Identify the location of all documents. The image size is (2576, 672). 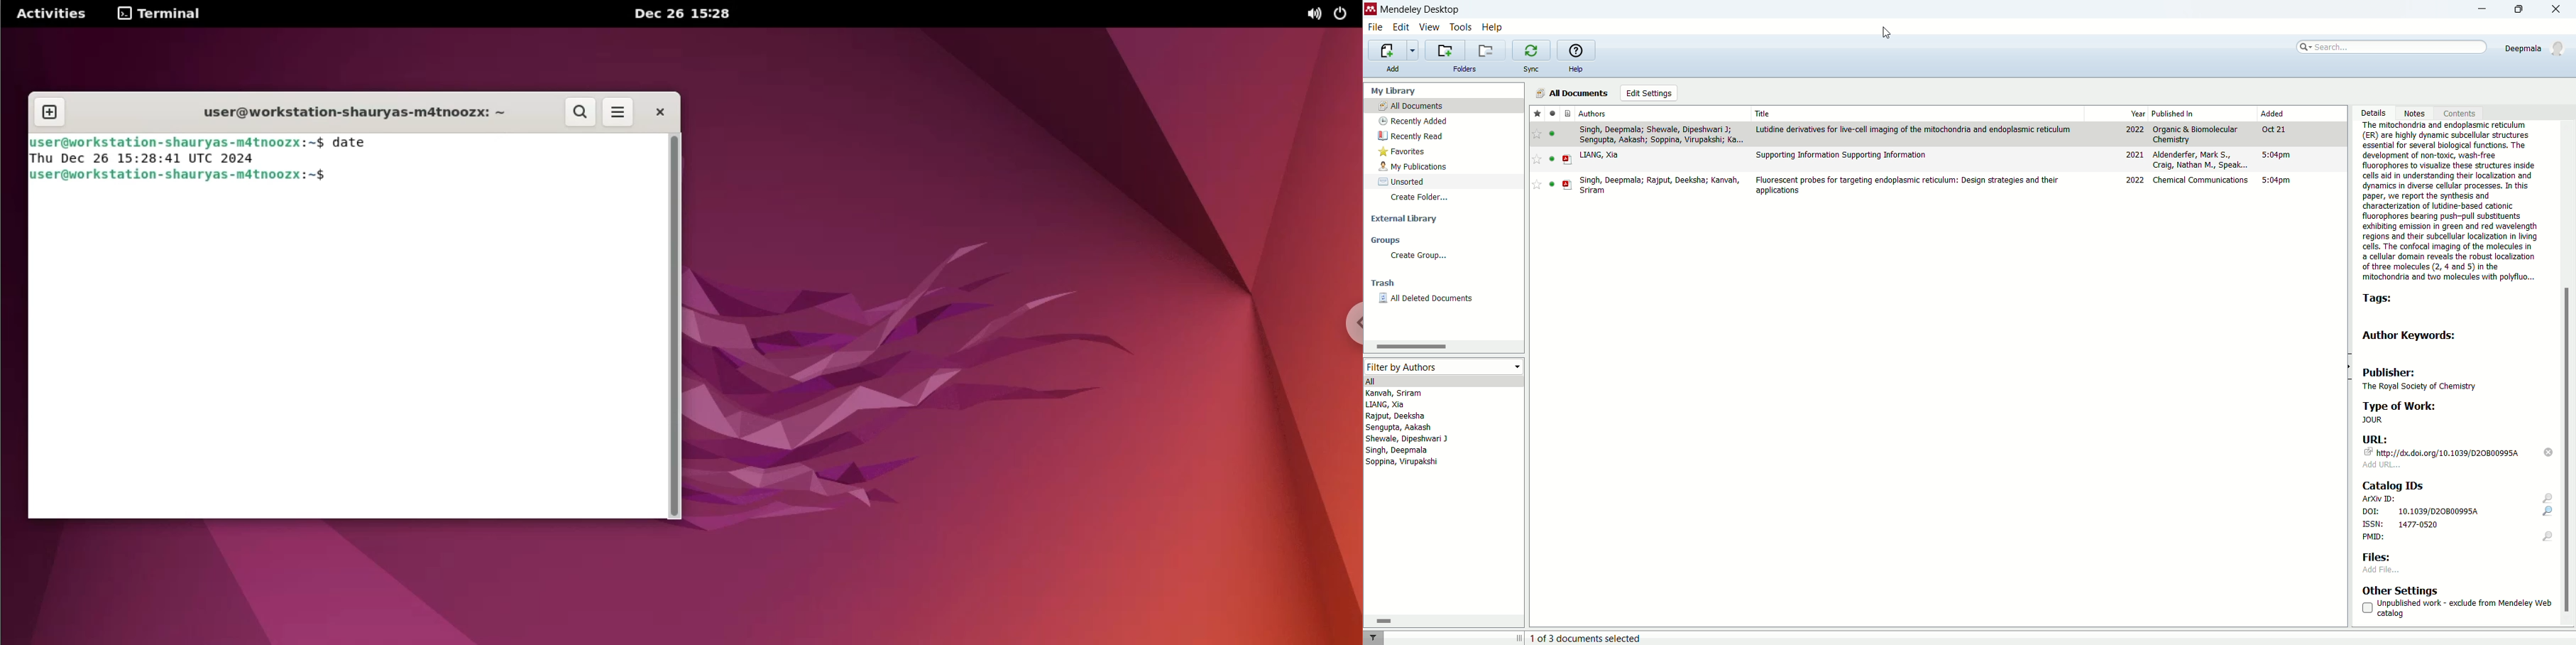
(1444, 105).